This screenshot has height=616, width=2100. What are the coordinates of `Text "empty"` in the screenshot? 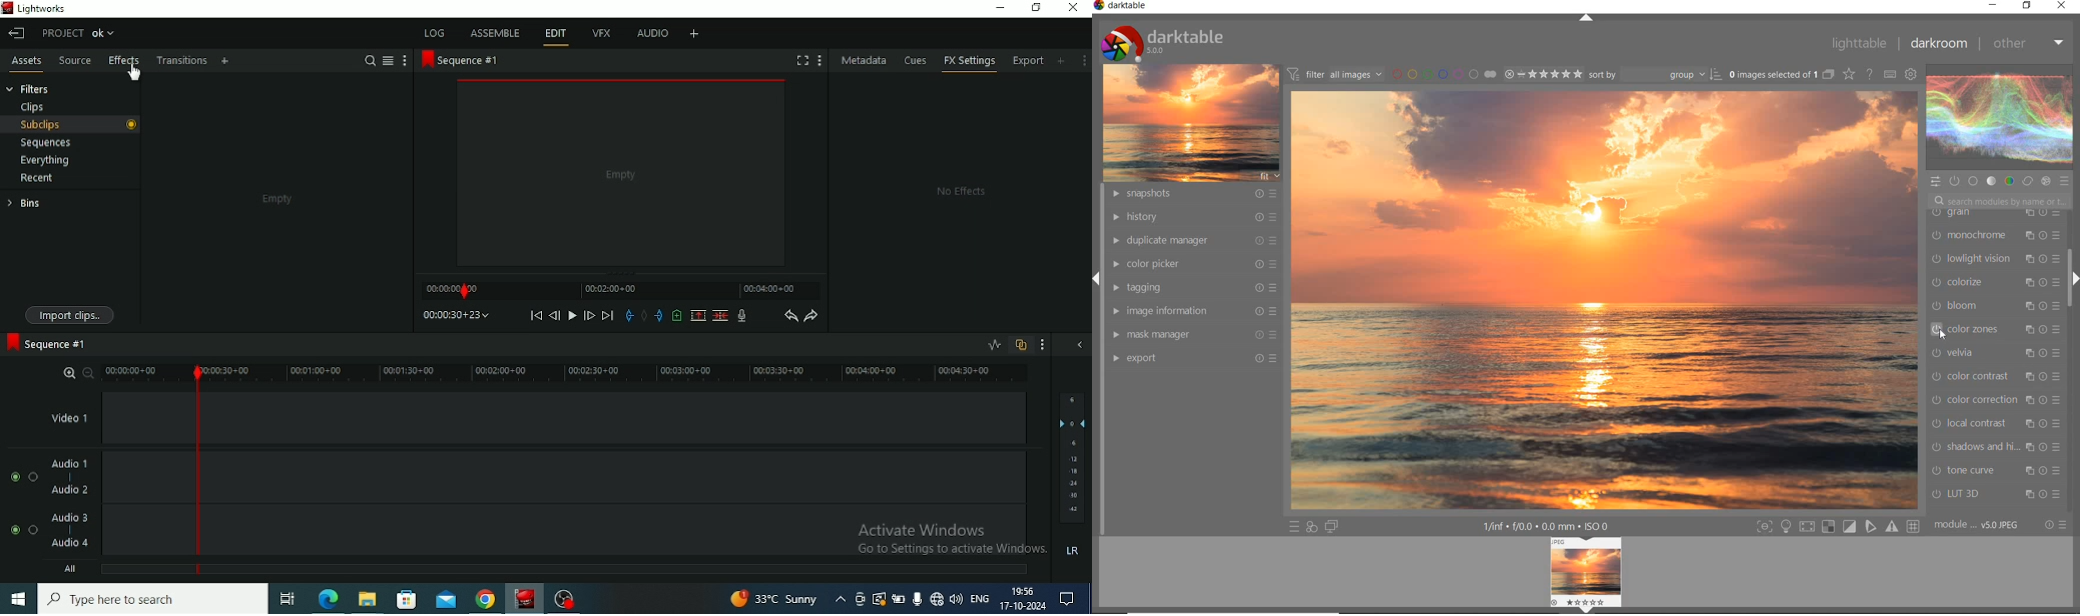 It's located at (277, 199).